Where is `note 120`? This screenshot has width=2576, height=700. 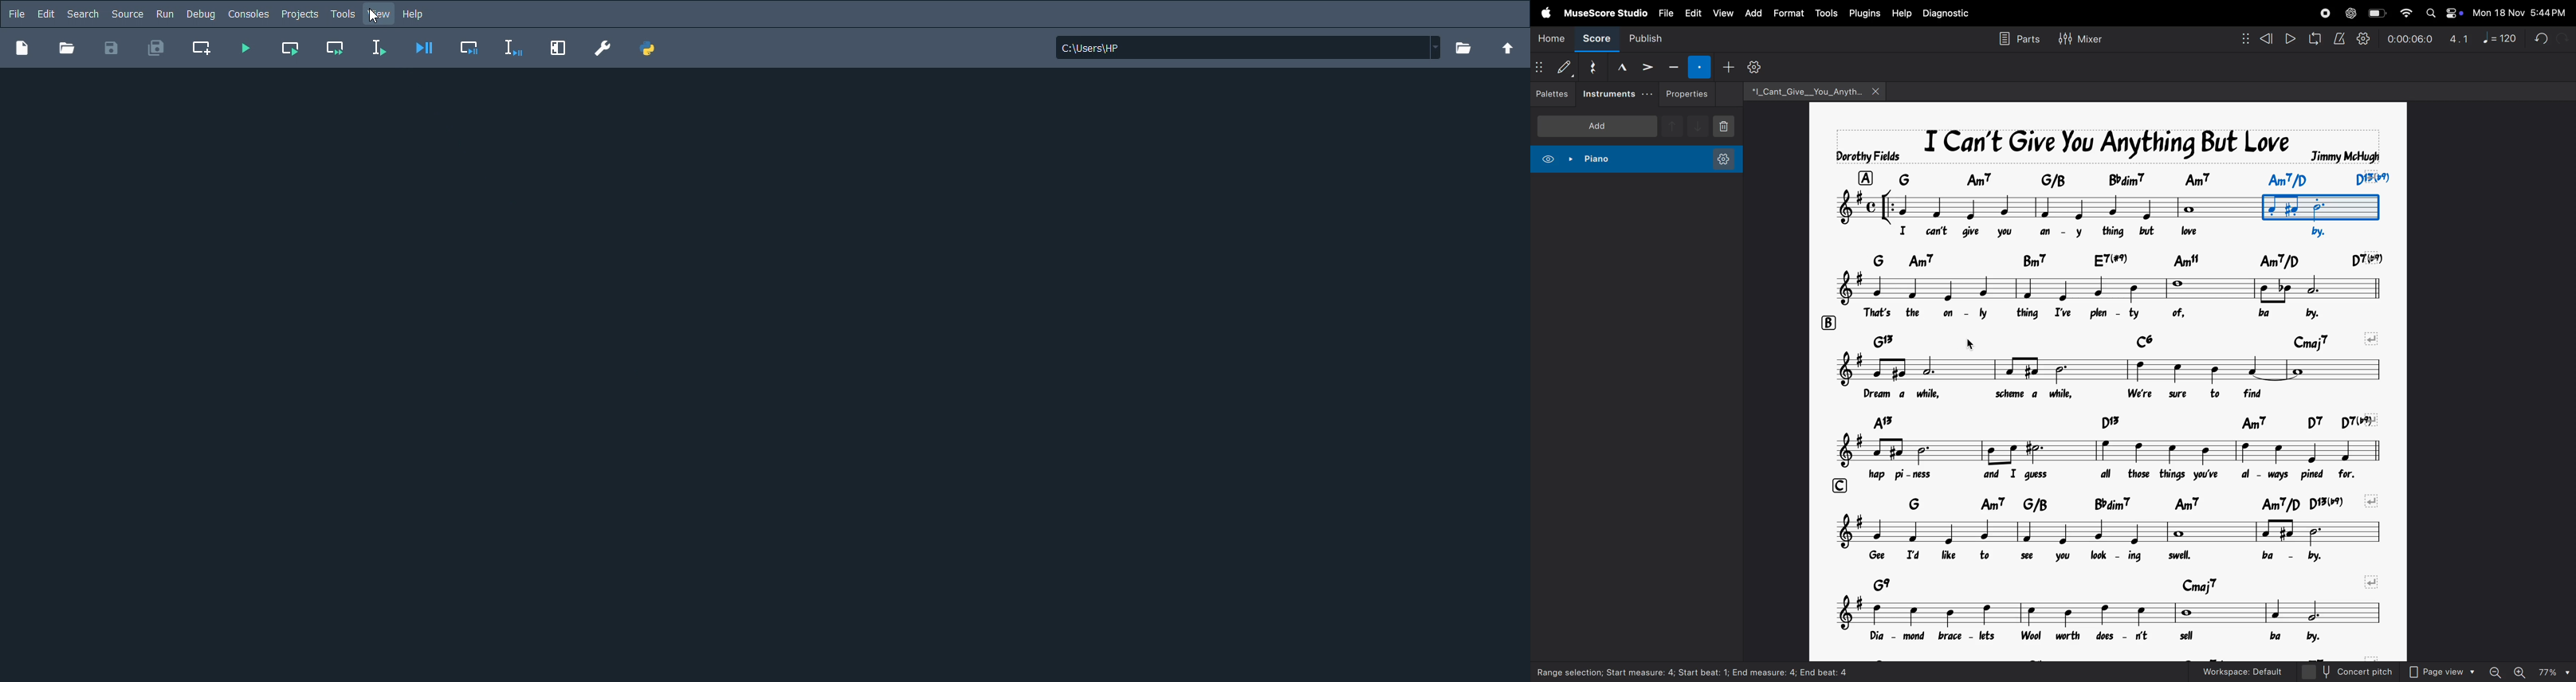
note 120 is located at coordinates (2499, 39).